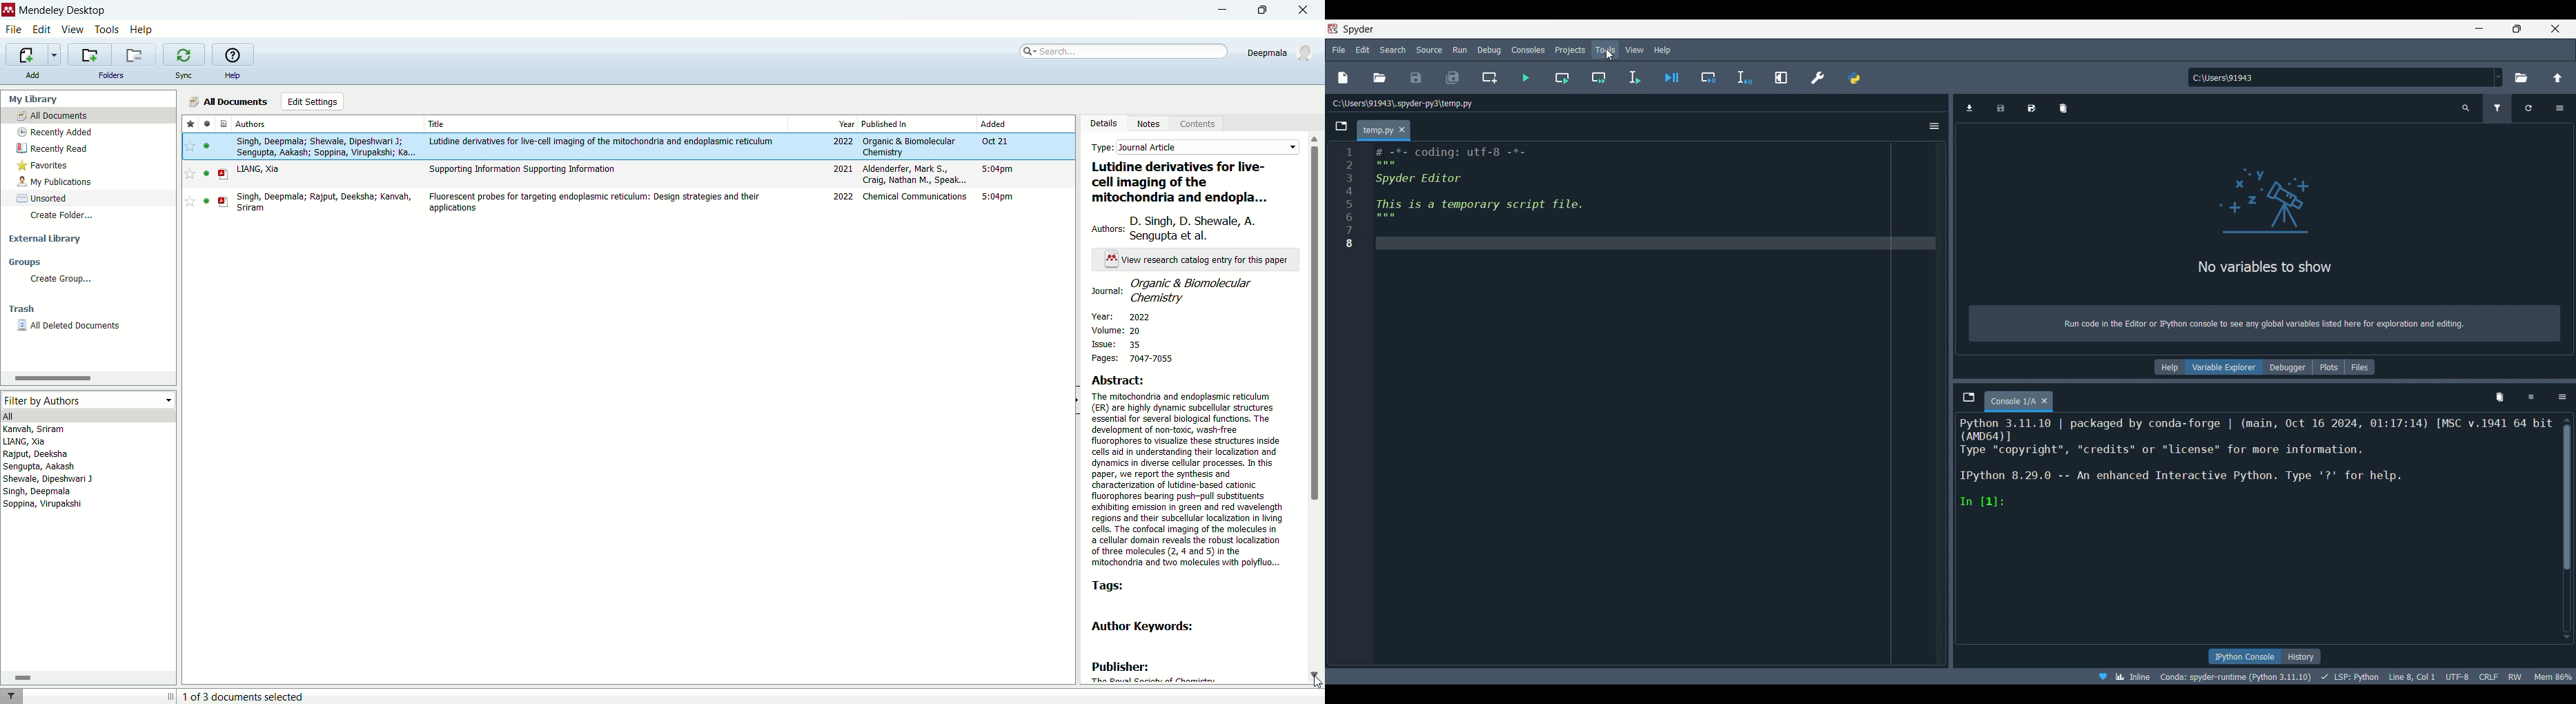 The height and width of the screenshot is (728, 2576). What do you see at coordinates (1119, 316) in the screenshot?
I see `year: 2022` at bounding box center [1119, 316].